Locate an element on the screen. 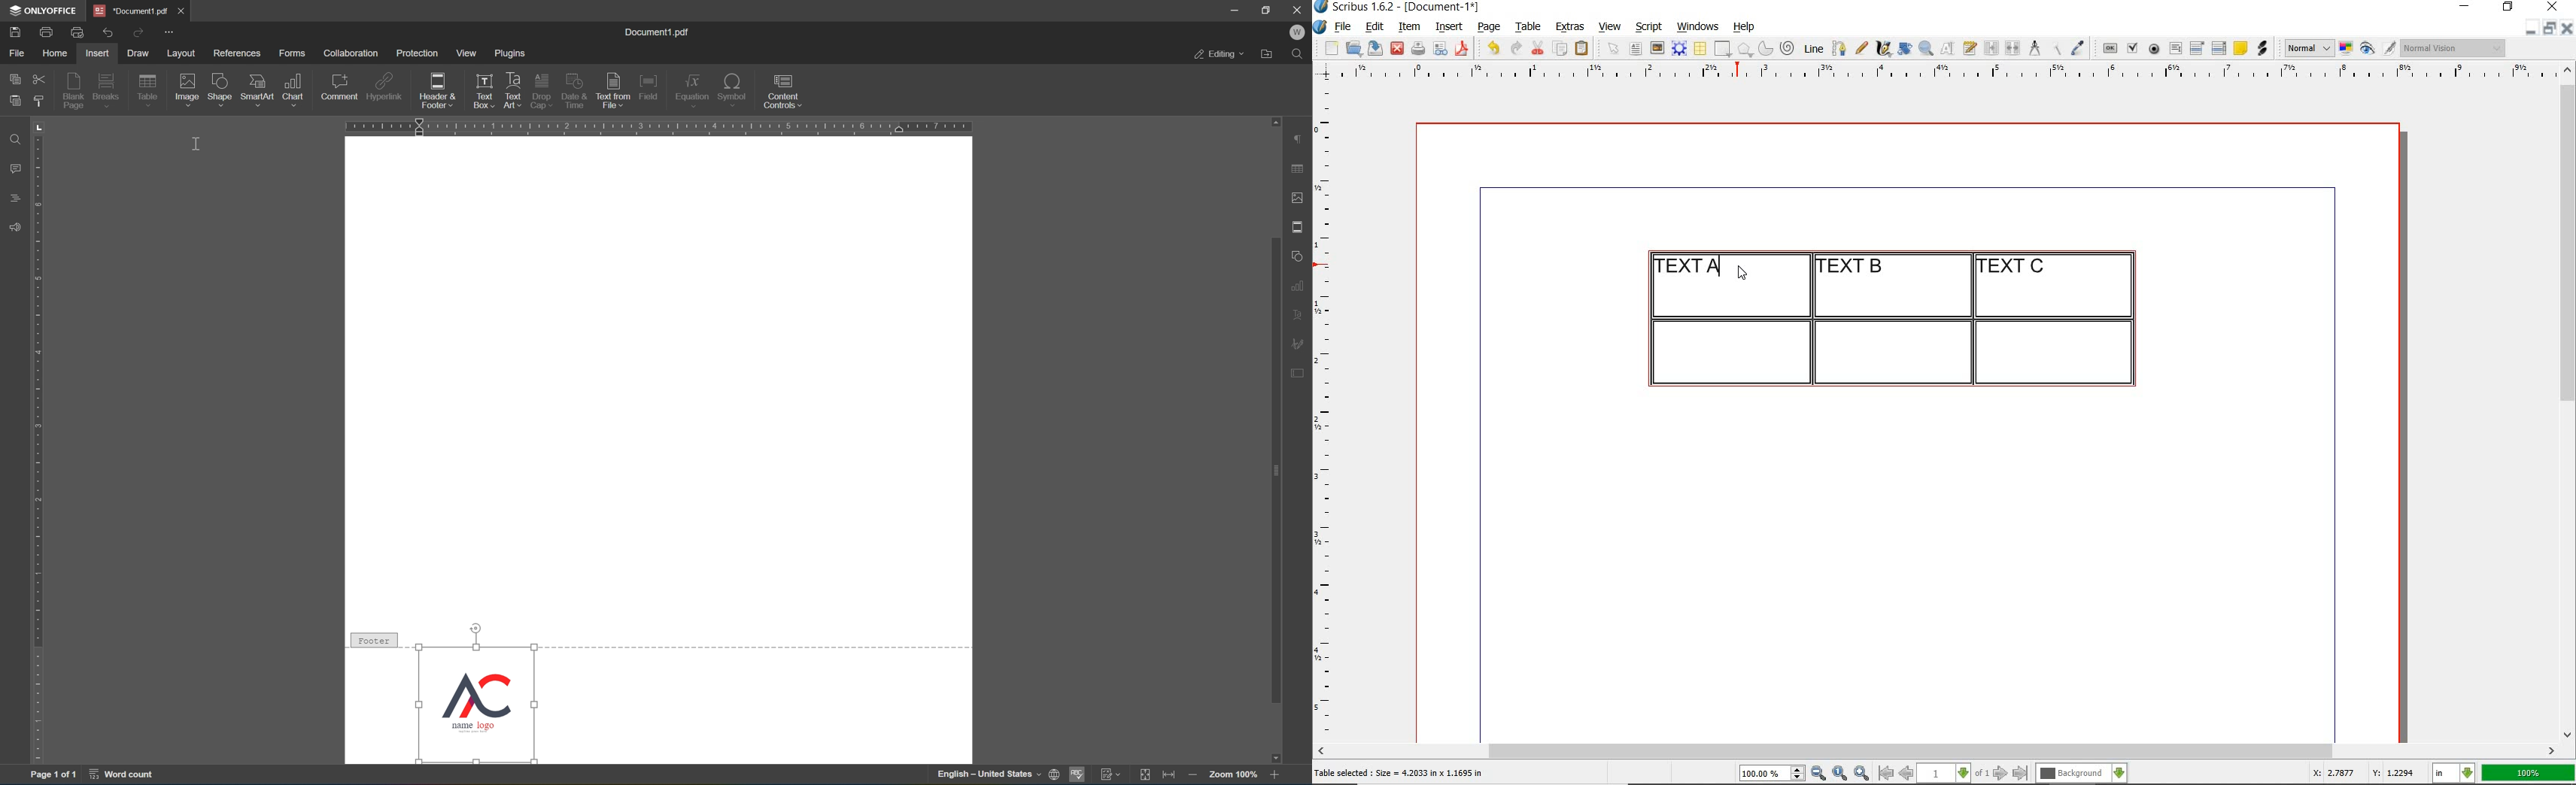  insert is located at coordinates (1449, 27).